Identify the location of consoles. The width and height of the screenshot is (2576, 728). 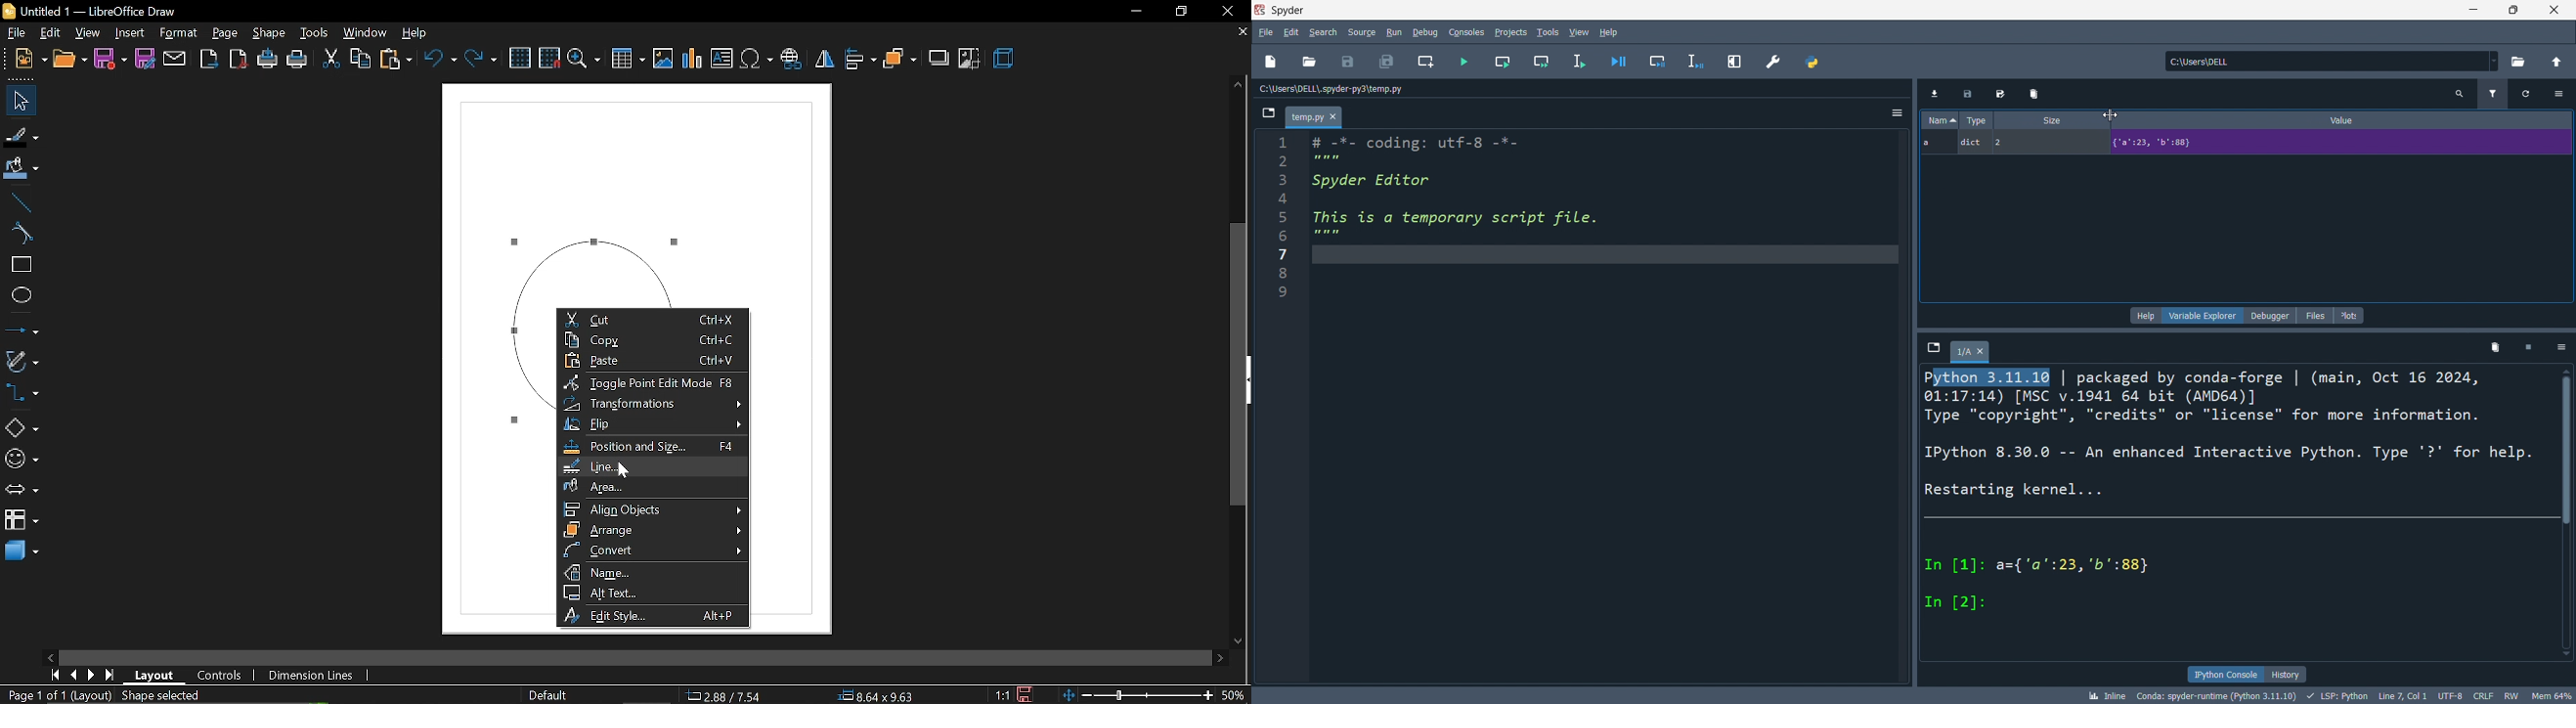
(1461, 32).